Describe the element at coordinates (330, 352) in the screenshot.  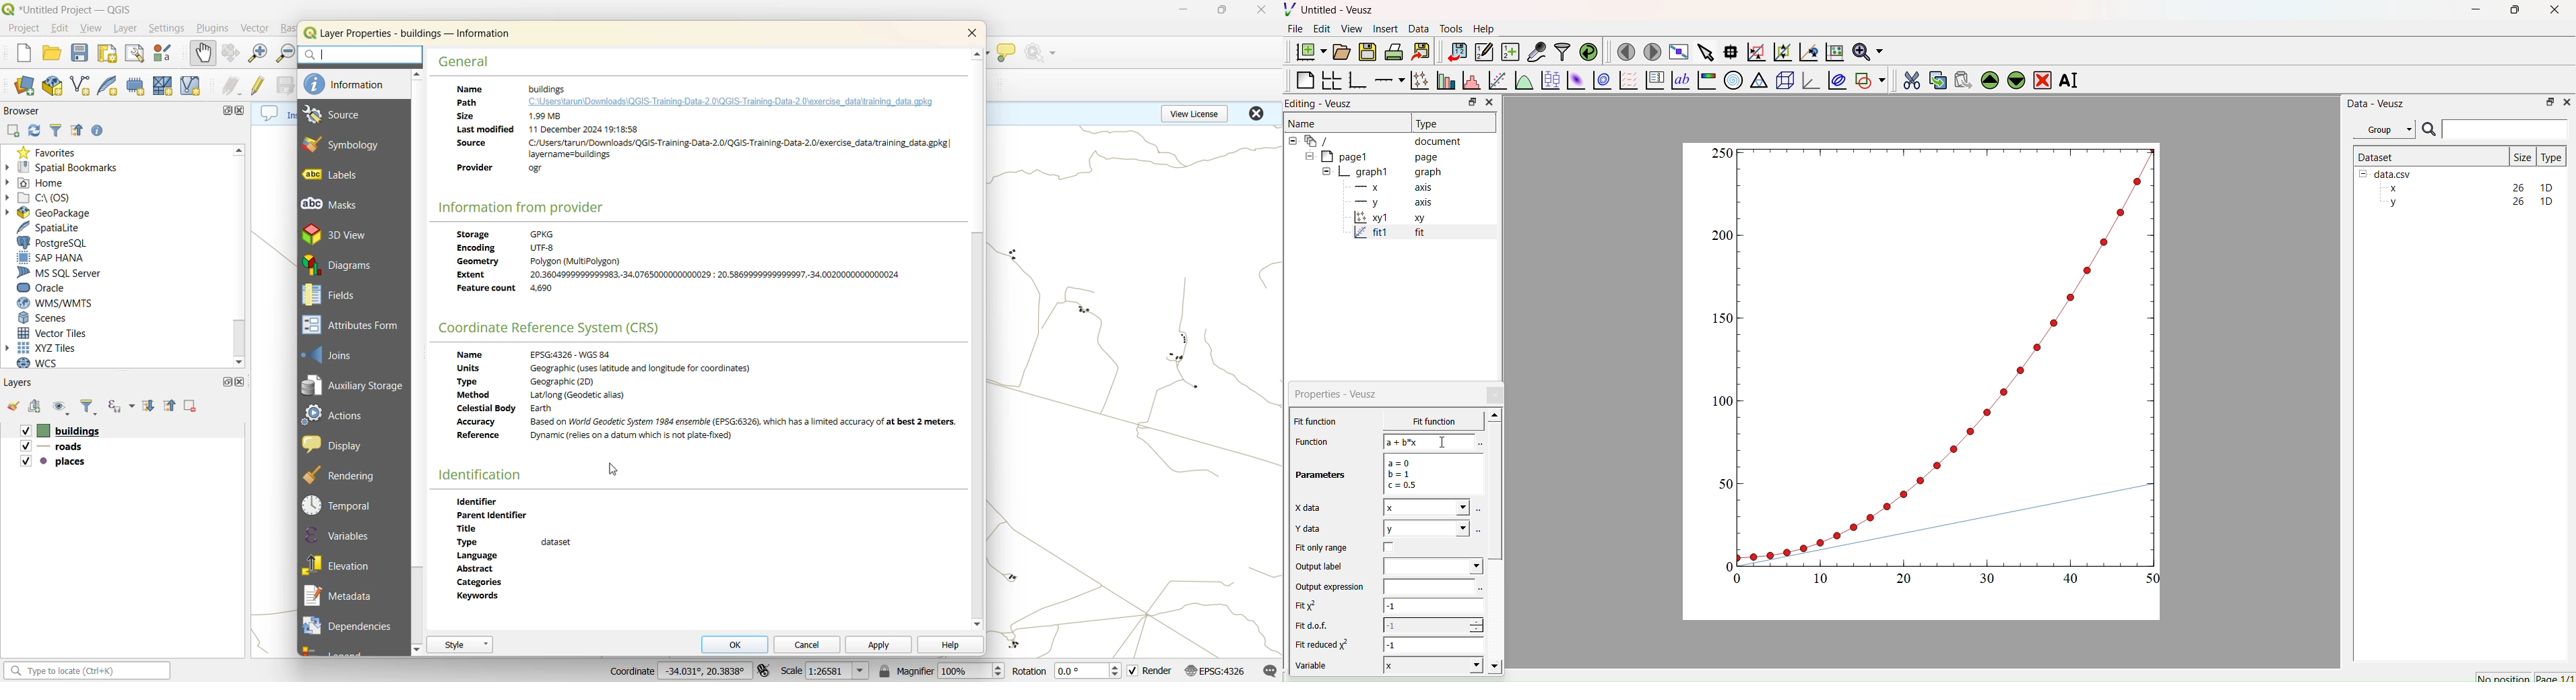
I see `joins` at that location.